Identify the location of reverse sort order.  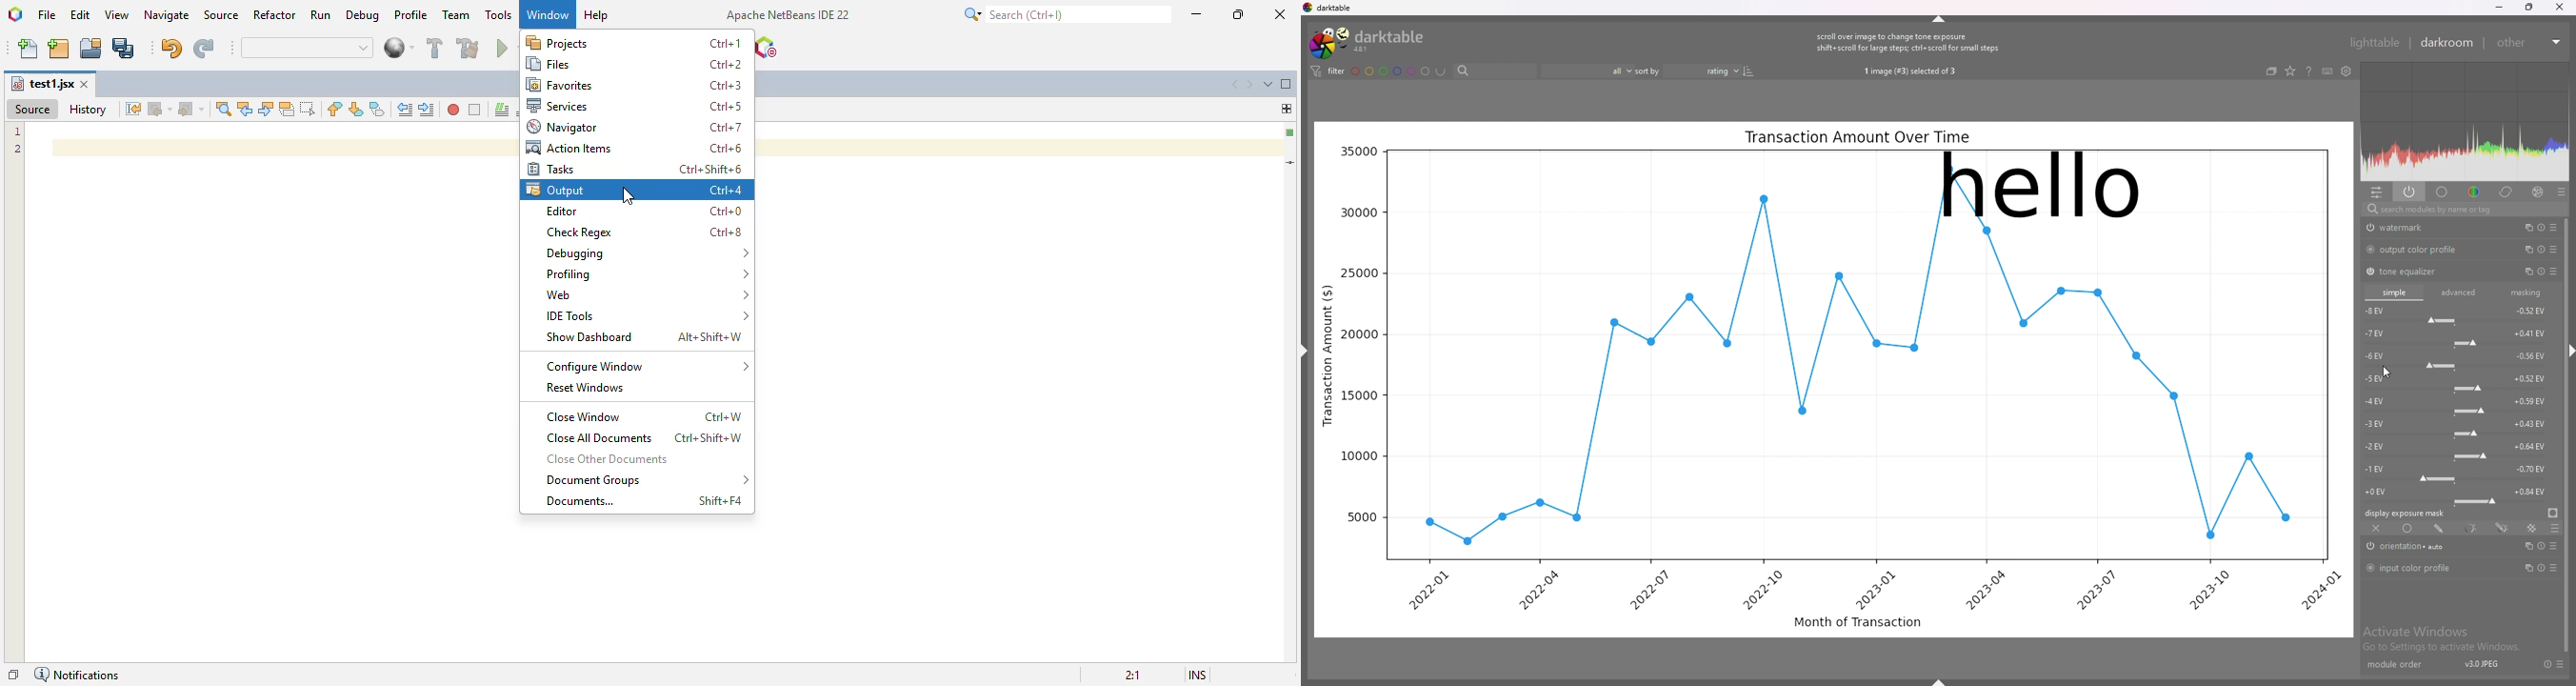
(1749, 71).